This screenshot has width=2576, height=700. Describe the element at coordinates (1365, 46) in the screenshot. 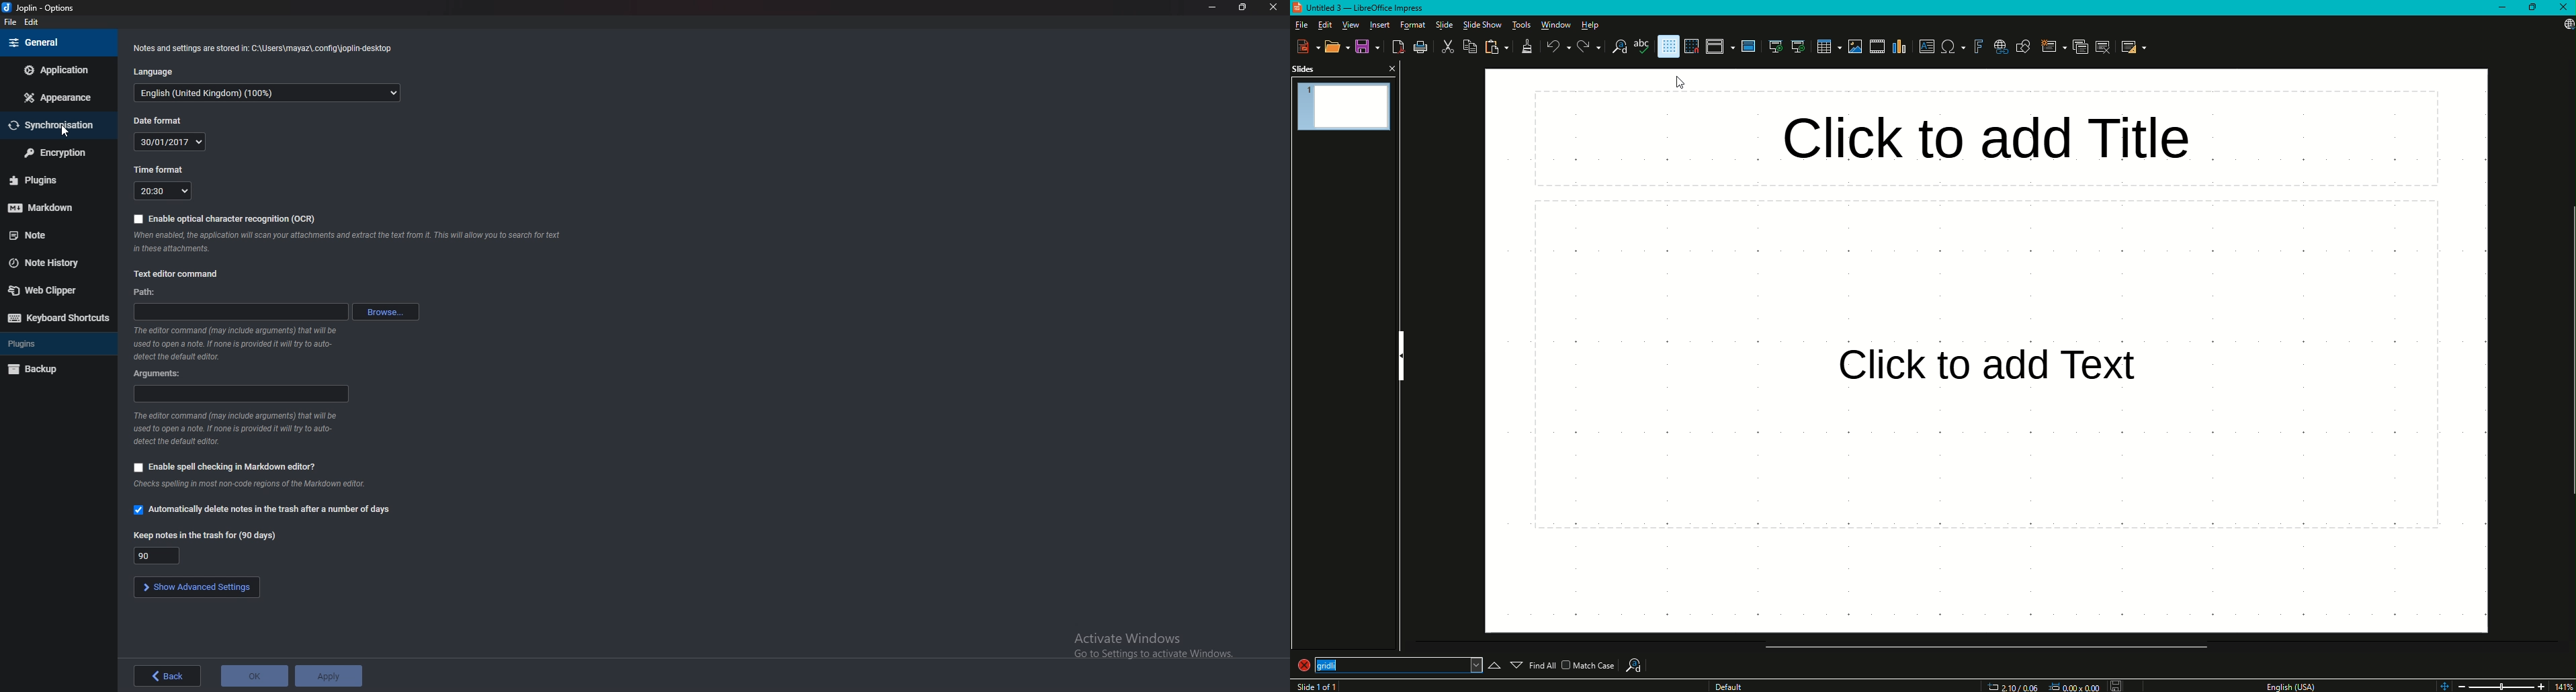

I see `Save` at that location.